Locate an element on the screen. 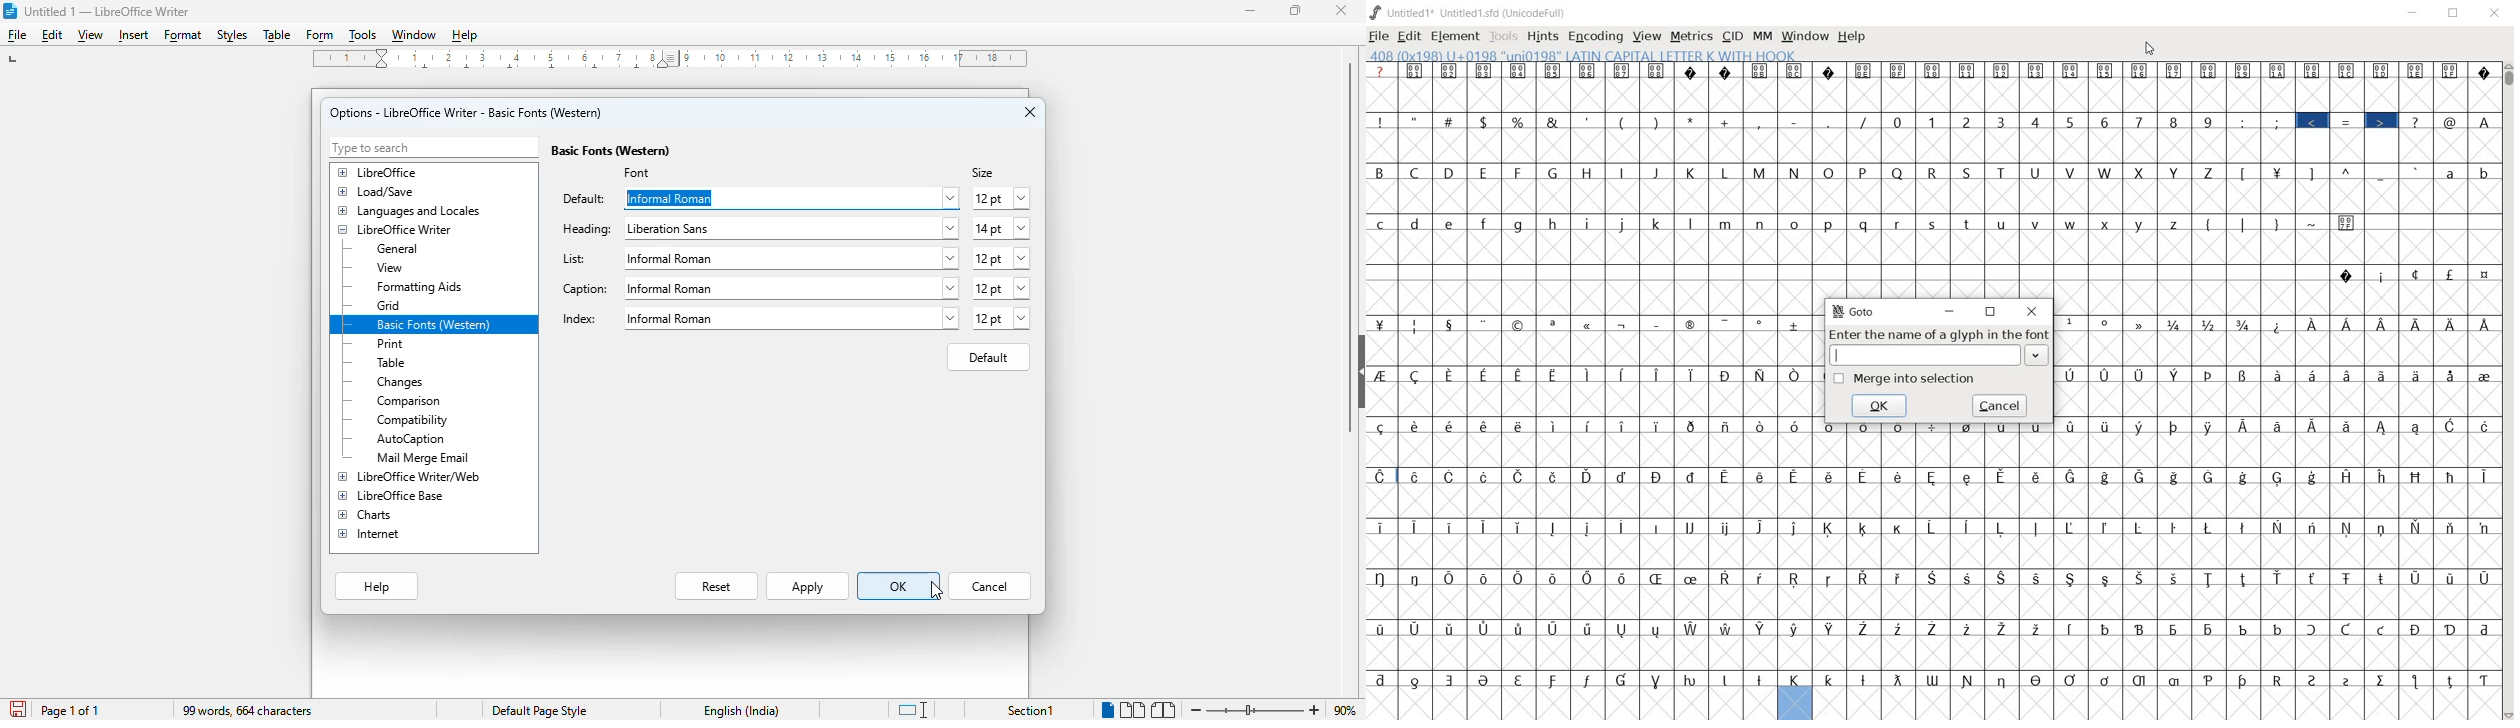 The height and width of the screenshot is (728, 2520). default:  is located at coordinates (583, 199).